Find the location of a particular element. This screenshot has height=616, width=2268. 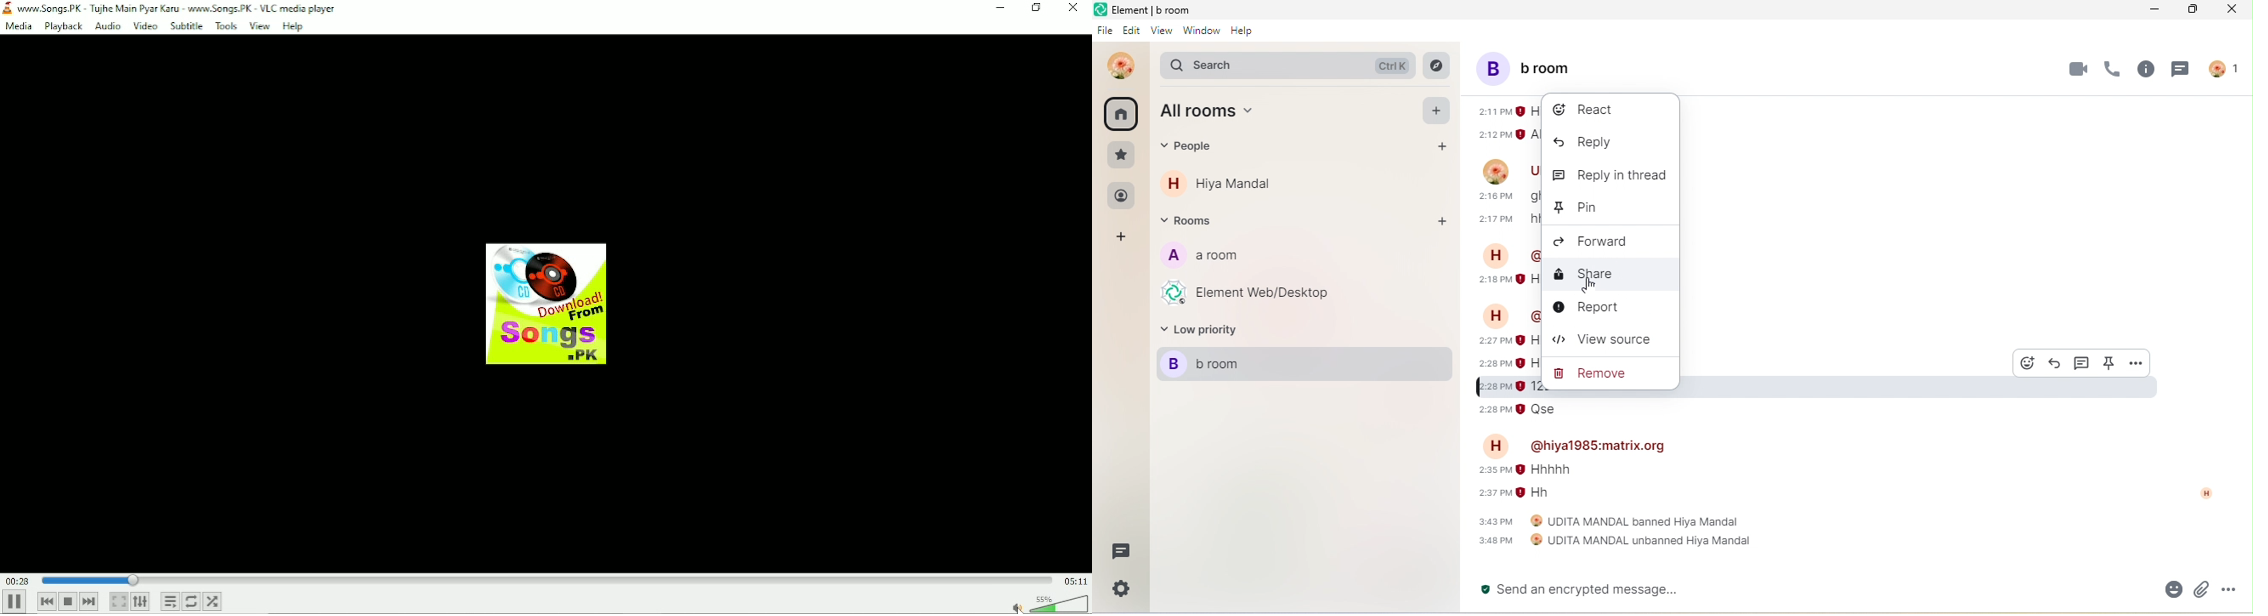

file is located at coordinates (1104, 32).